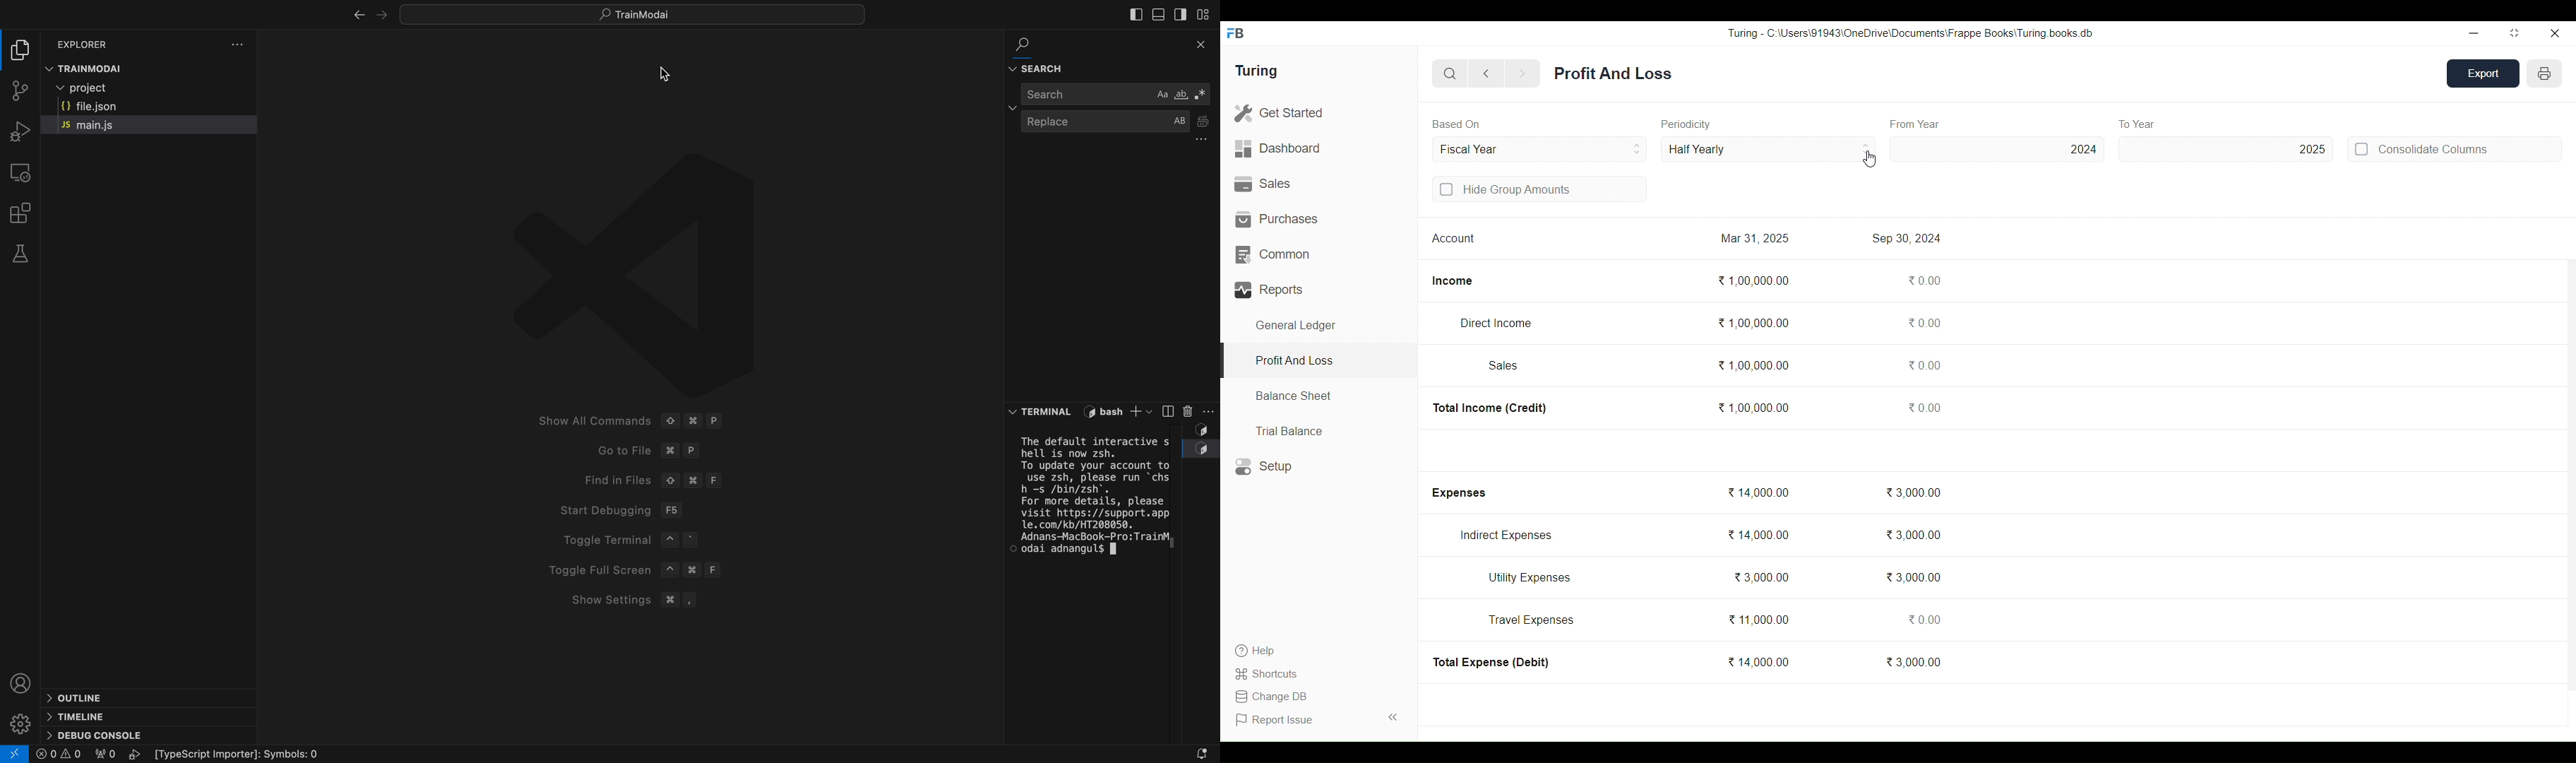 The image size is (2576, 784). What do you see at coordinates (1277, 720) in the screenshot?
I see `Report Issue` at bounding box center [1277, 720].